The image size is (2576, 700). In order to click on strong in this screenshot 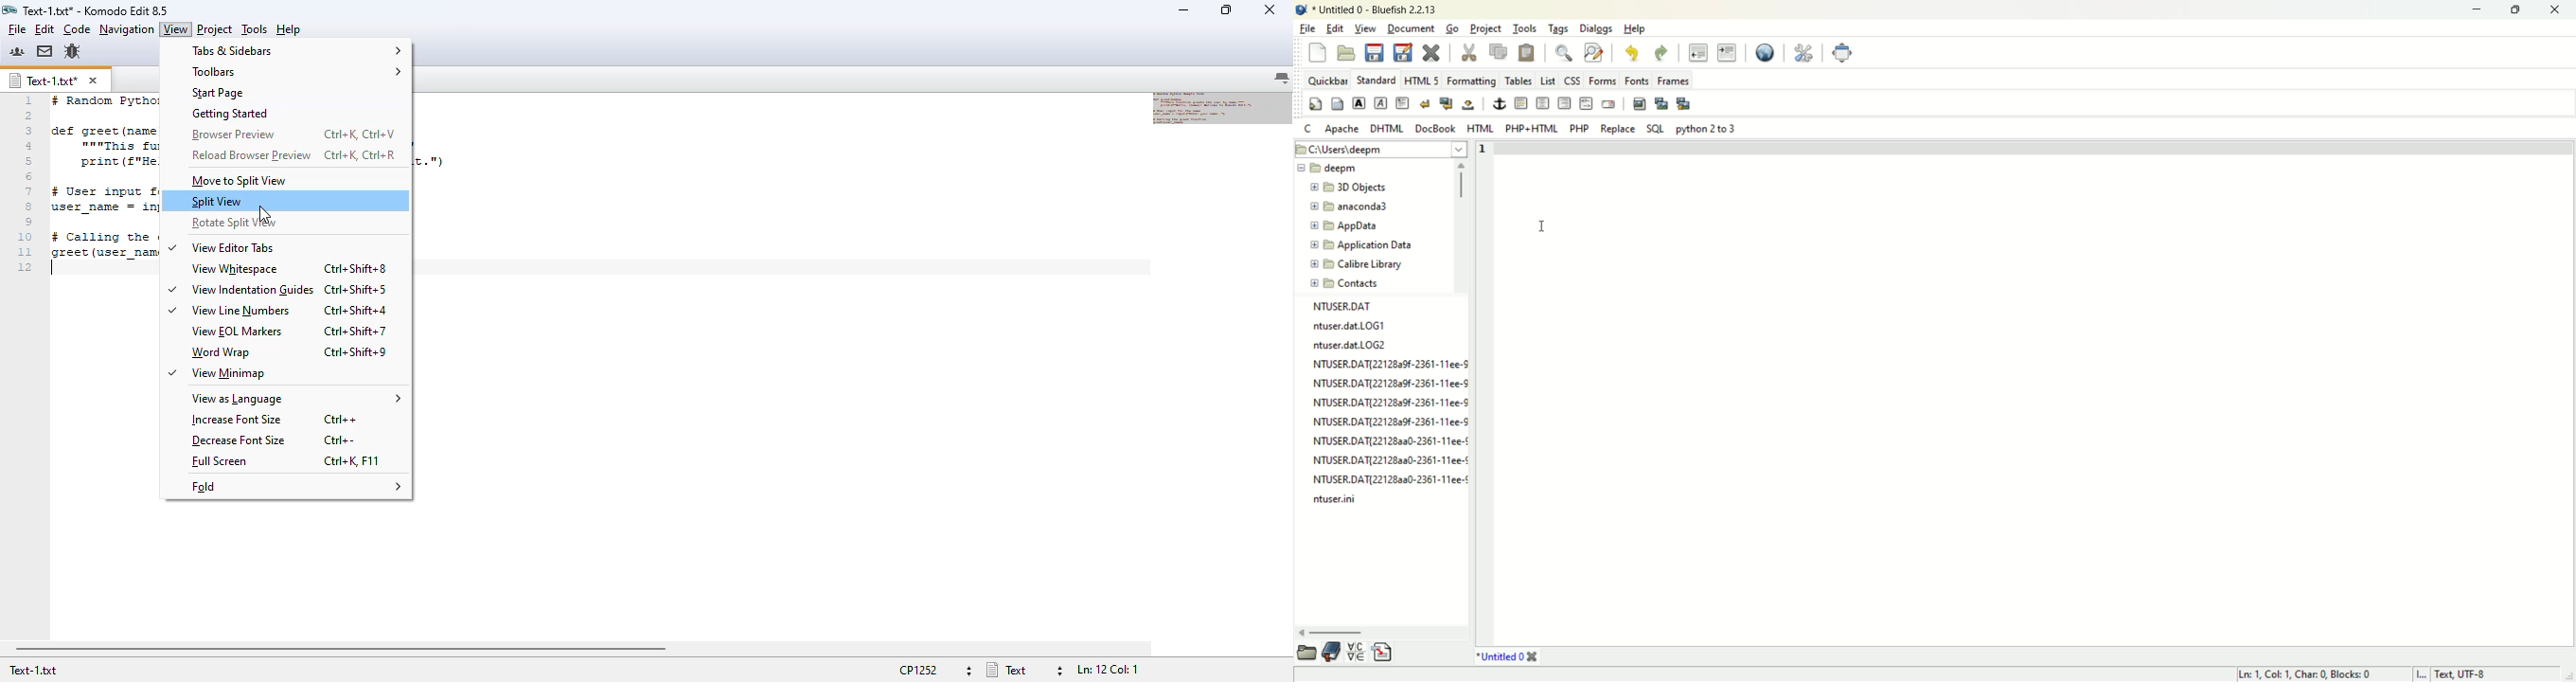, I will do `click(1359, 102)`.